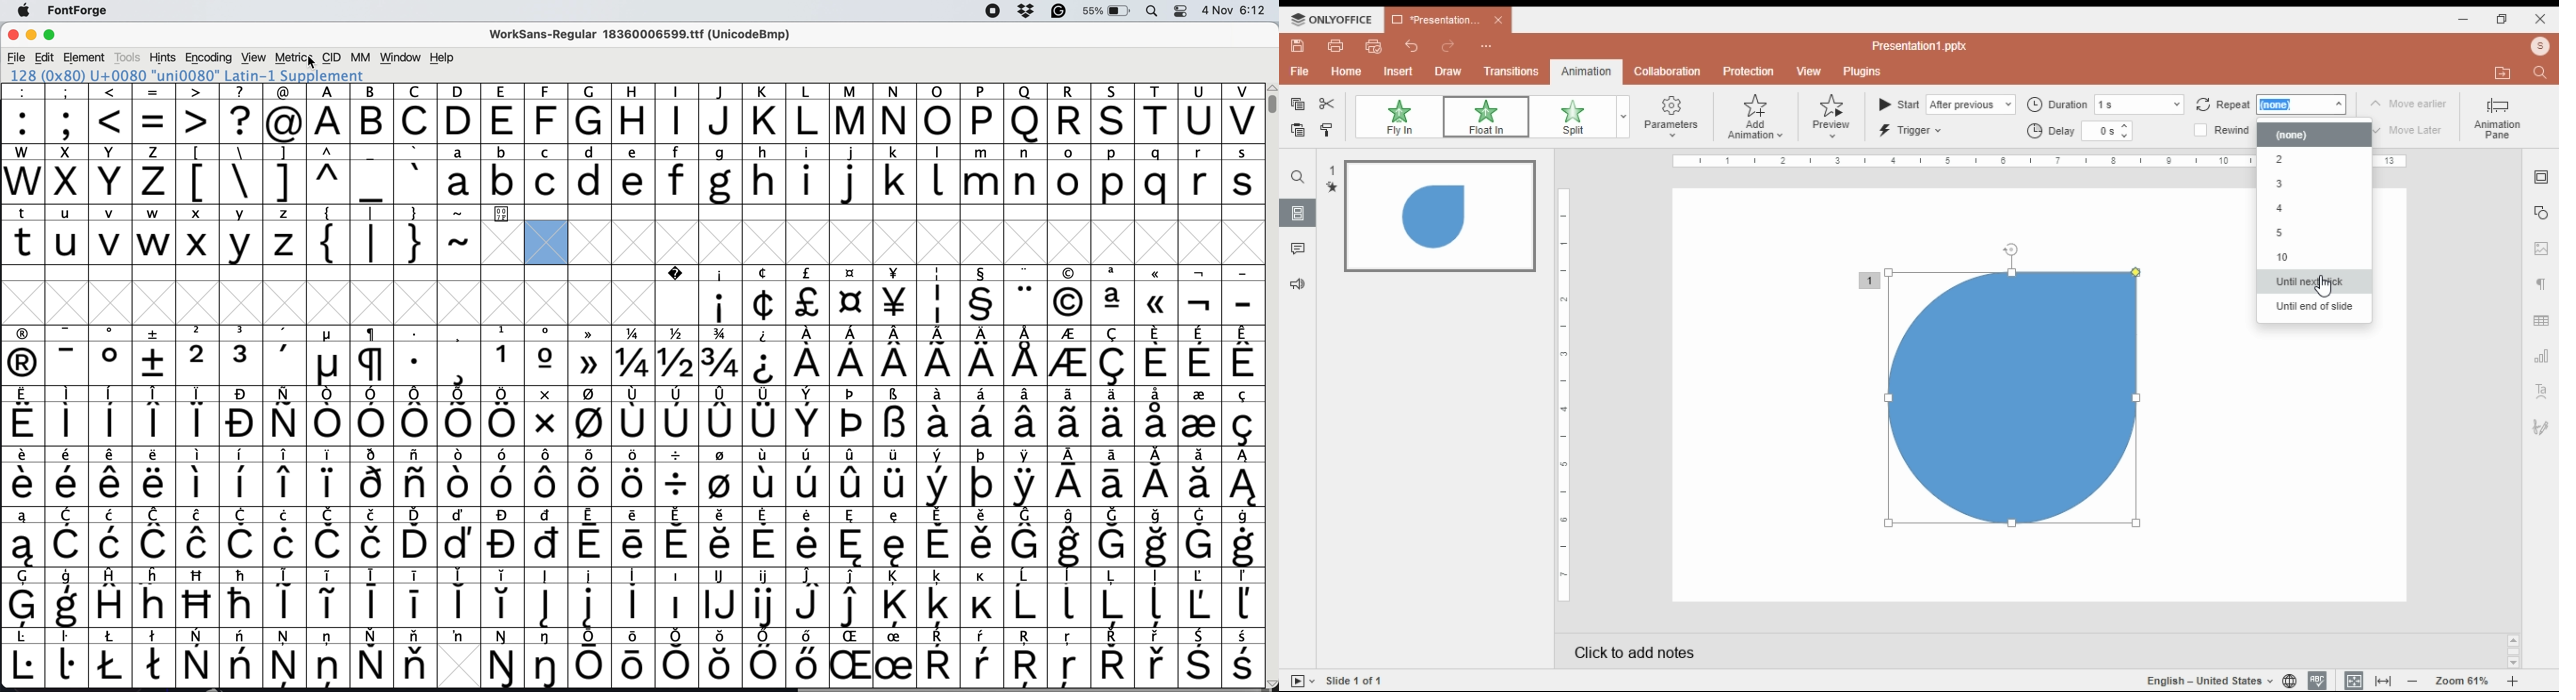 Image resolution: width=2576 pixels, height=700 pixels. What do you see at coordinates (1329, 19) in the screenshot?
I see `onlyoffice` at bounding box center [1329, 19].